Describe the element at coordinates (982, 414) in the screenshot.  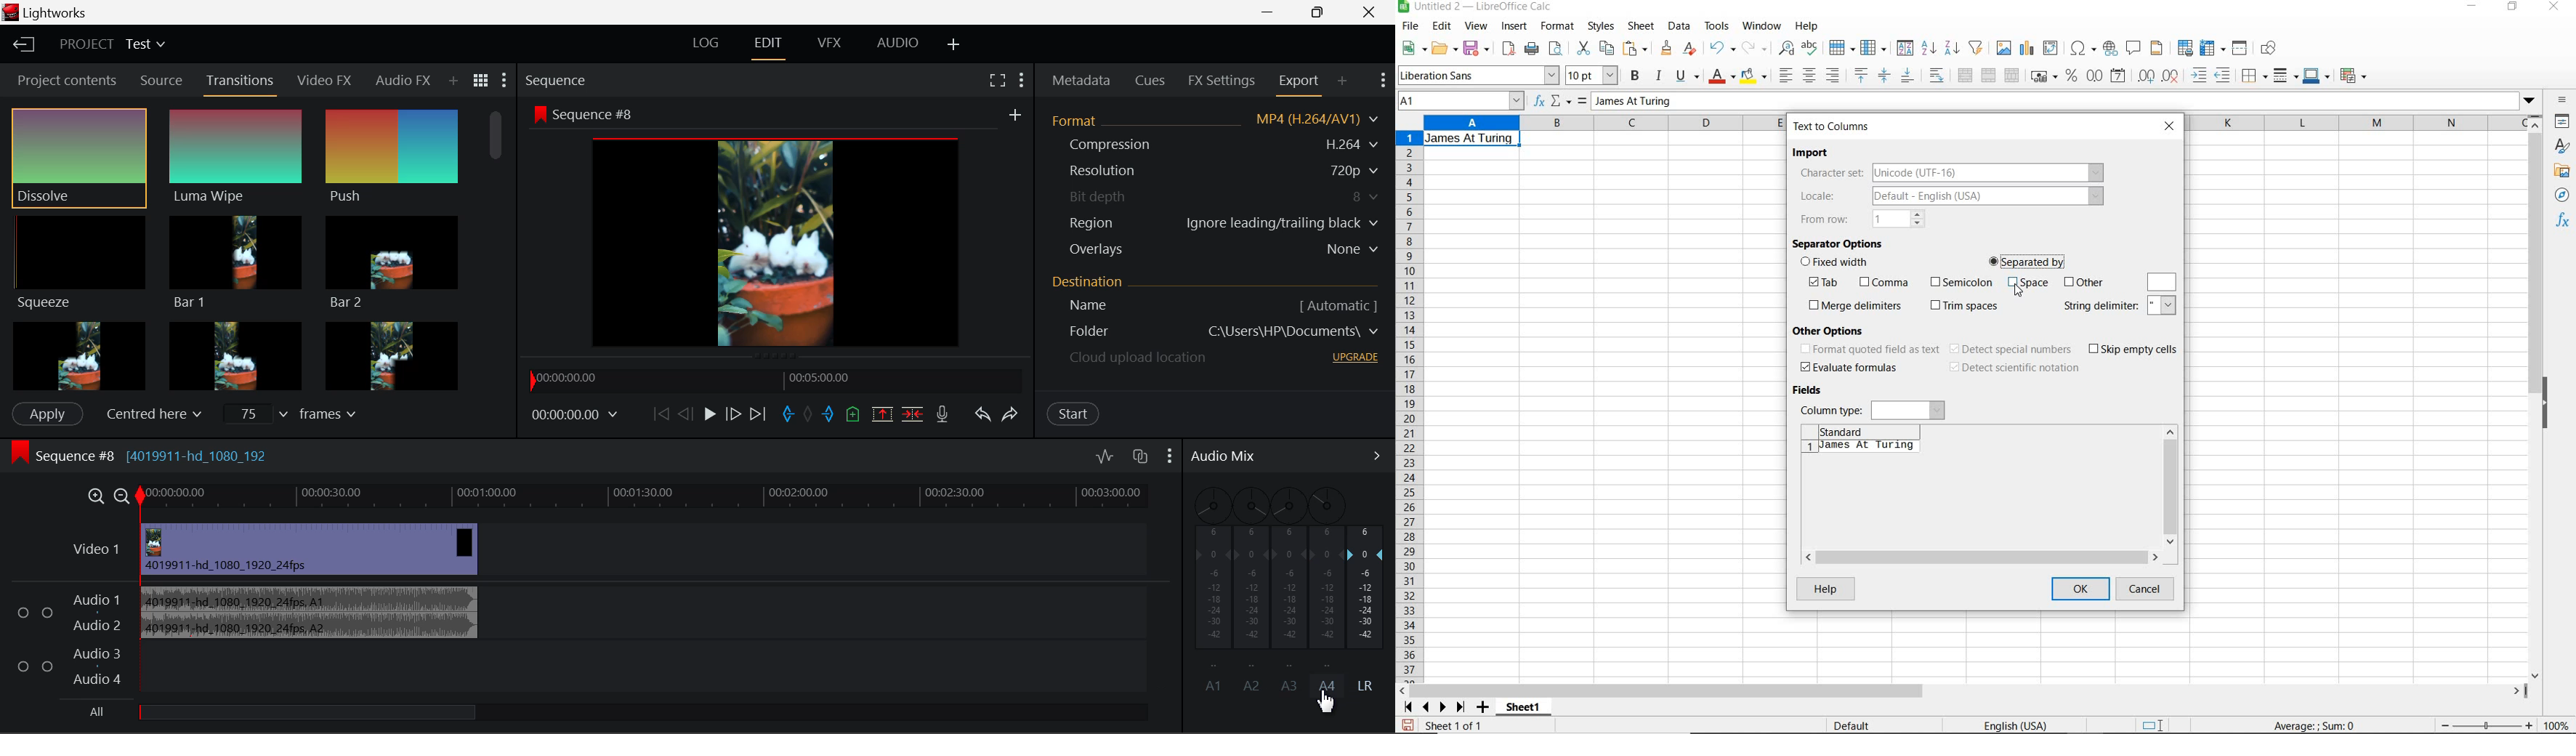
I see `Undo` at that location.